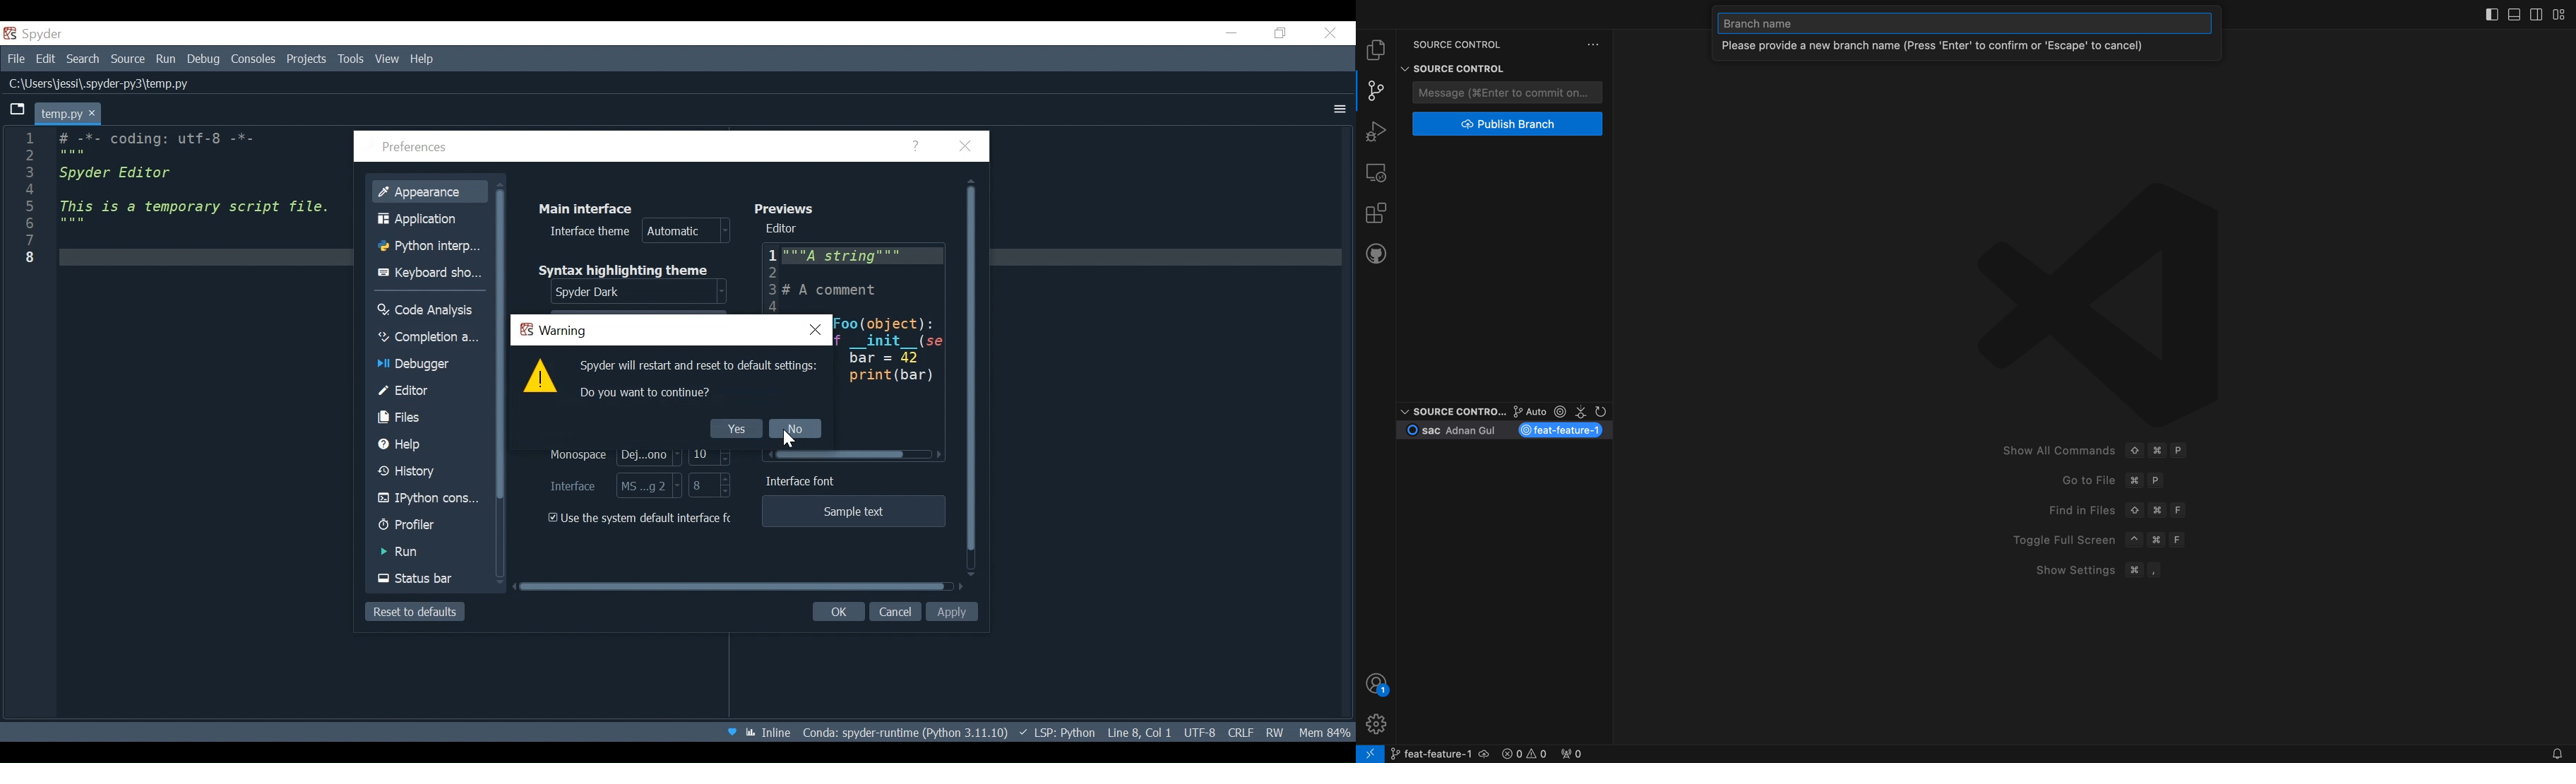 This screenshot has height=784, width=2576. What do you see at coordinates (429, 308) in the screenshot?
I see `Code Analysis` at bounding box center [429, 308].